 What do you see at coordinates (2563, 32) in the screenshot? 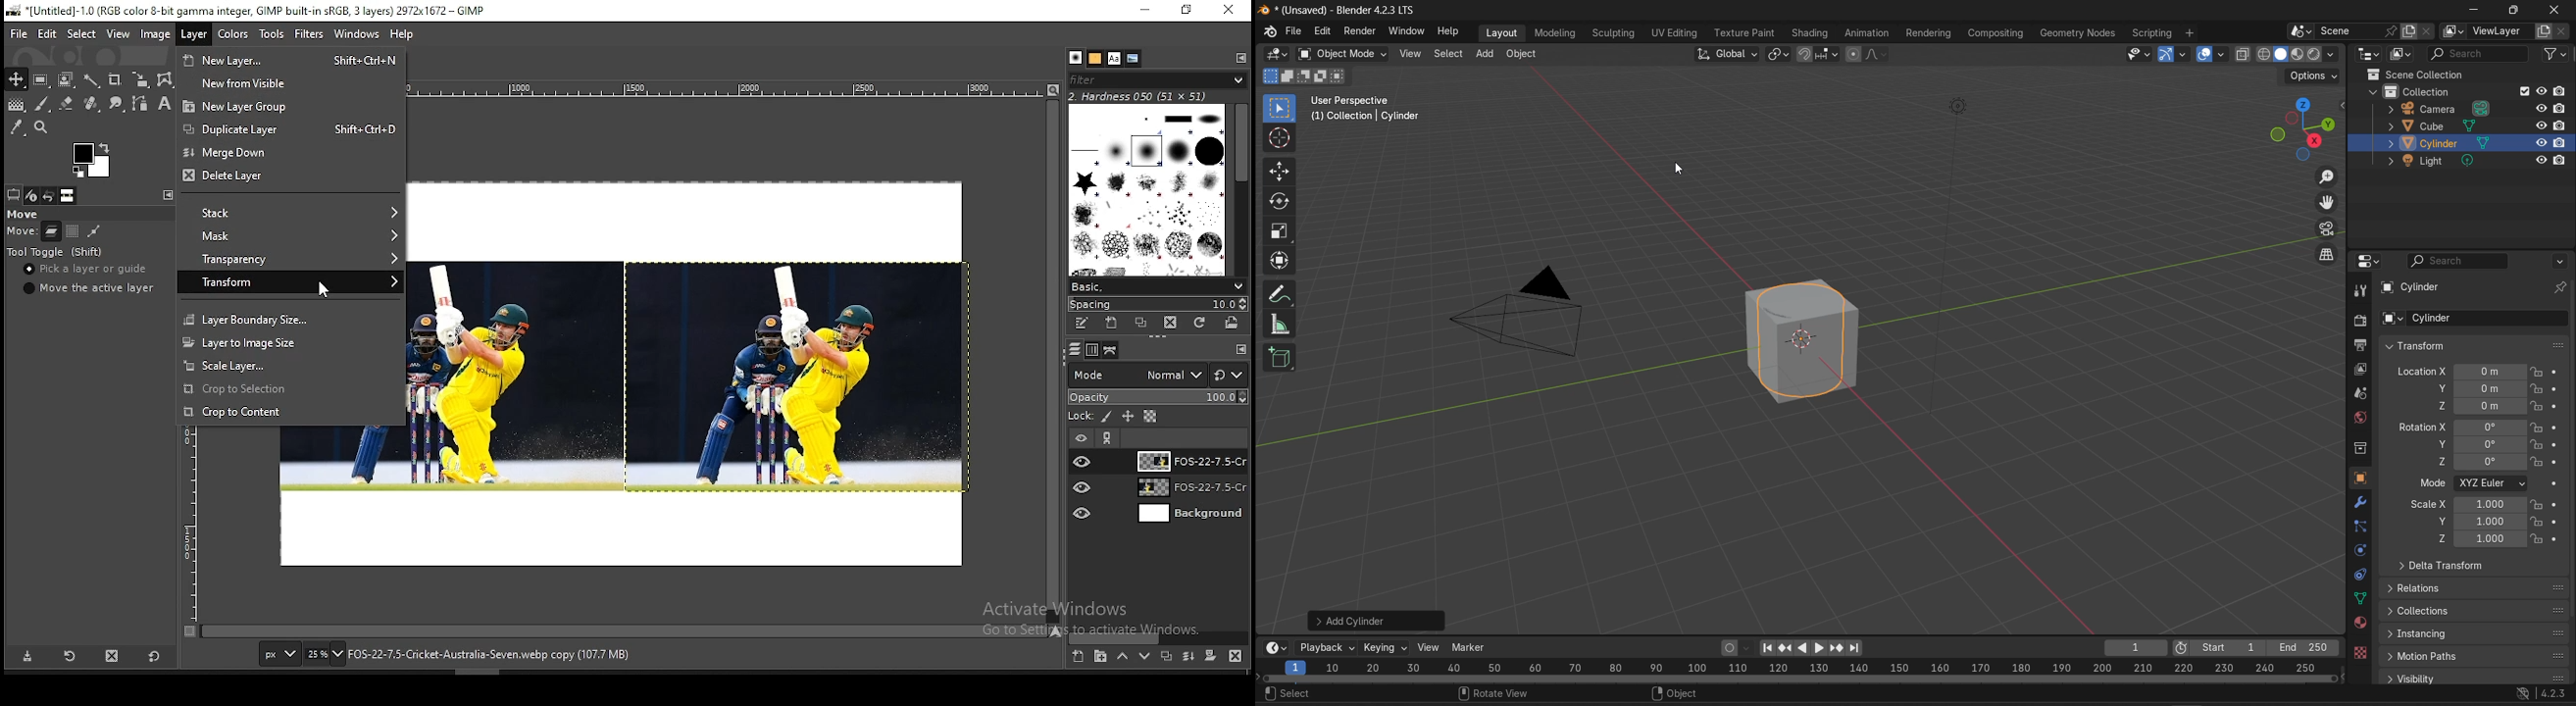
I see `remove view layer` at bounding box center [2563, 32].